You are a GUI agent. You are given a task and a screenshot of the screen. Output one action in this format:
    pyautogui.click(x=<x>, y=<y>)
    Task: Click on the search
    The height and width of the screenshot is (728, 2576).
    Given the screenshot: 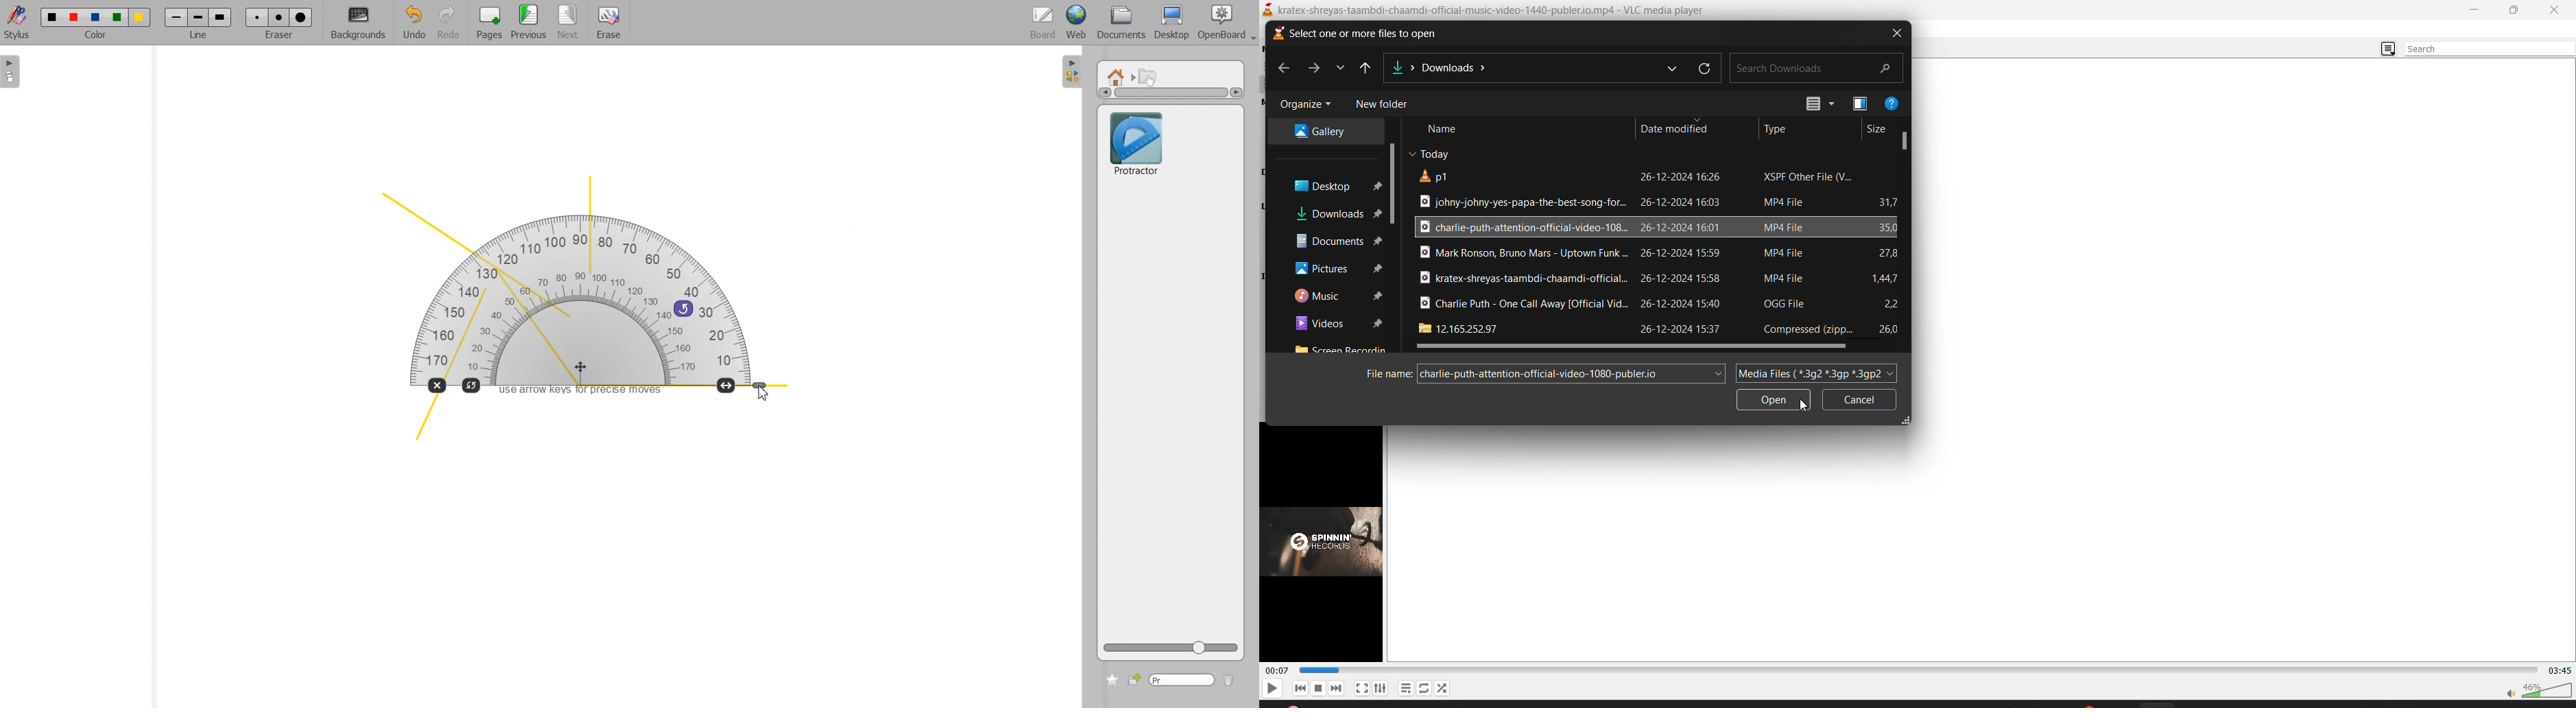 What is the action you would take?
    pyautogui.click(x=2480, y=46)
    